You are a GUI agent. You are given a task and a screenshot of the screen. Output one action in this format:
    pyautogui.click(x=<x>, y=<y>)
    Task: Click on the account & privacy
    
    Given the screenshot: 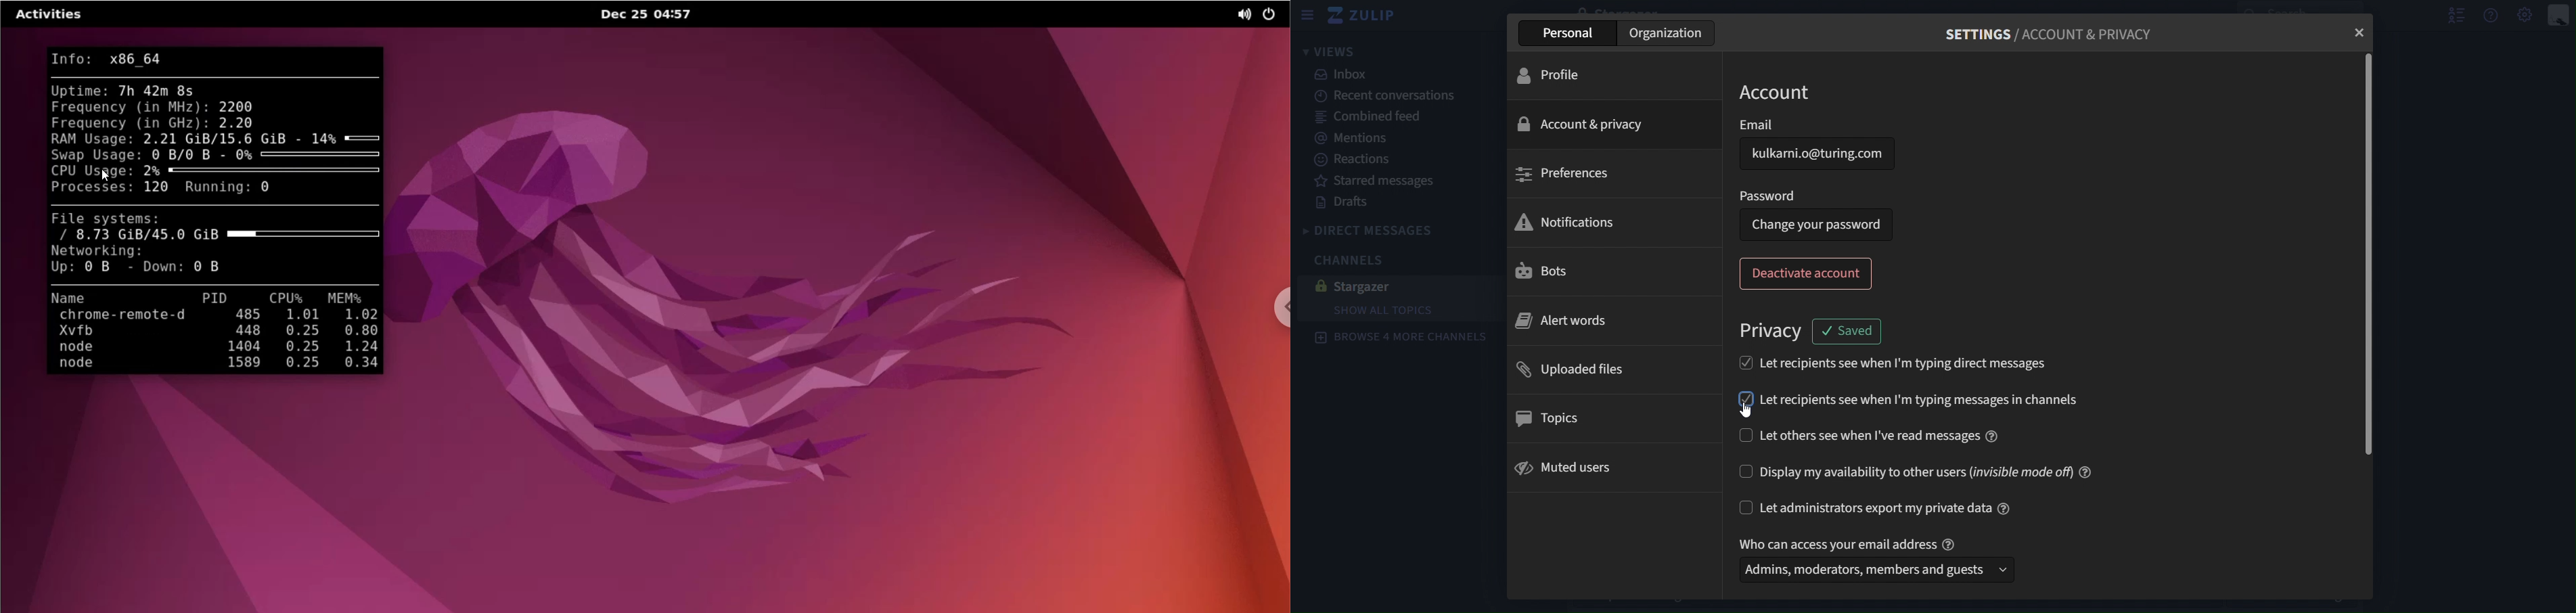 What is the action you would take?
    pyautogui.click(x=1610, y=124)
    